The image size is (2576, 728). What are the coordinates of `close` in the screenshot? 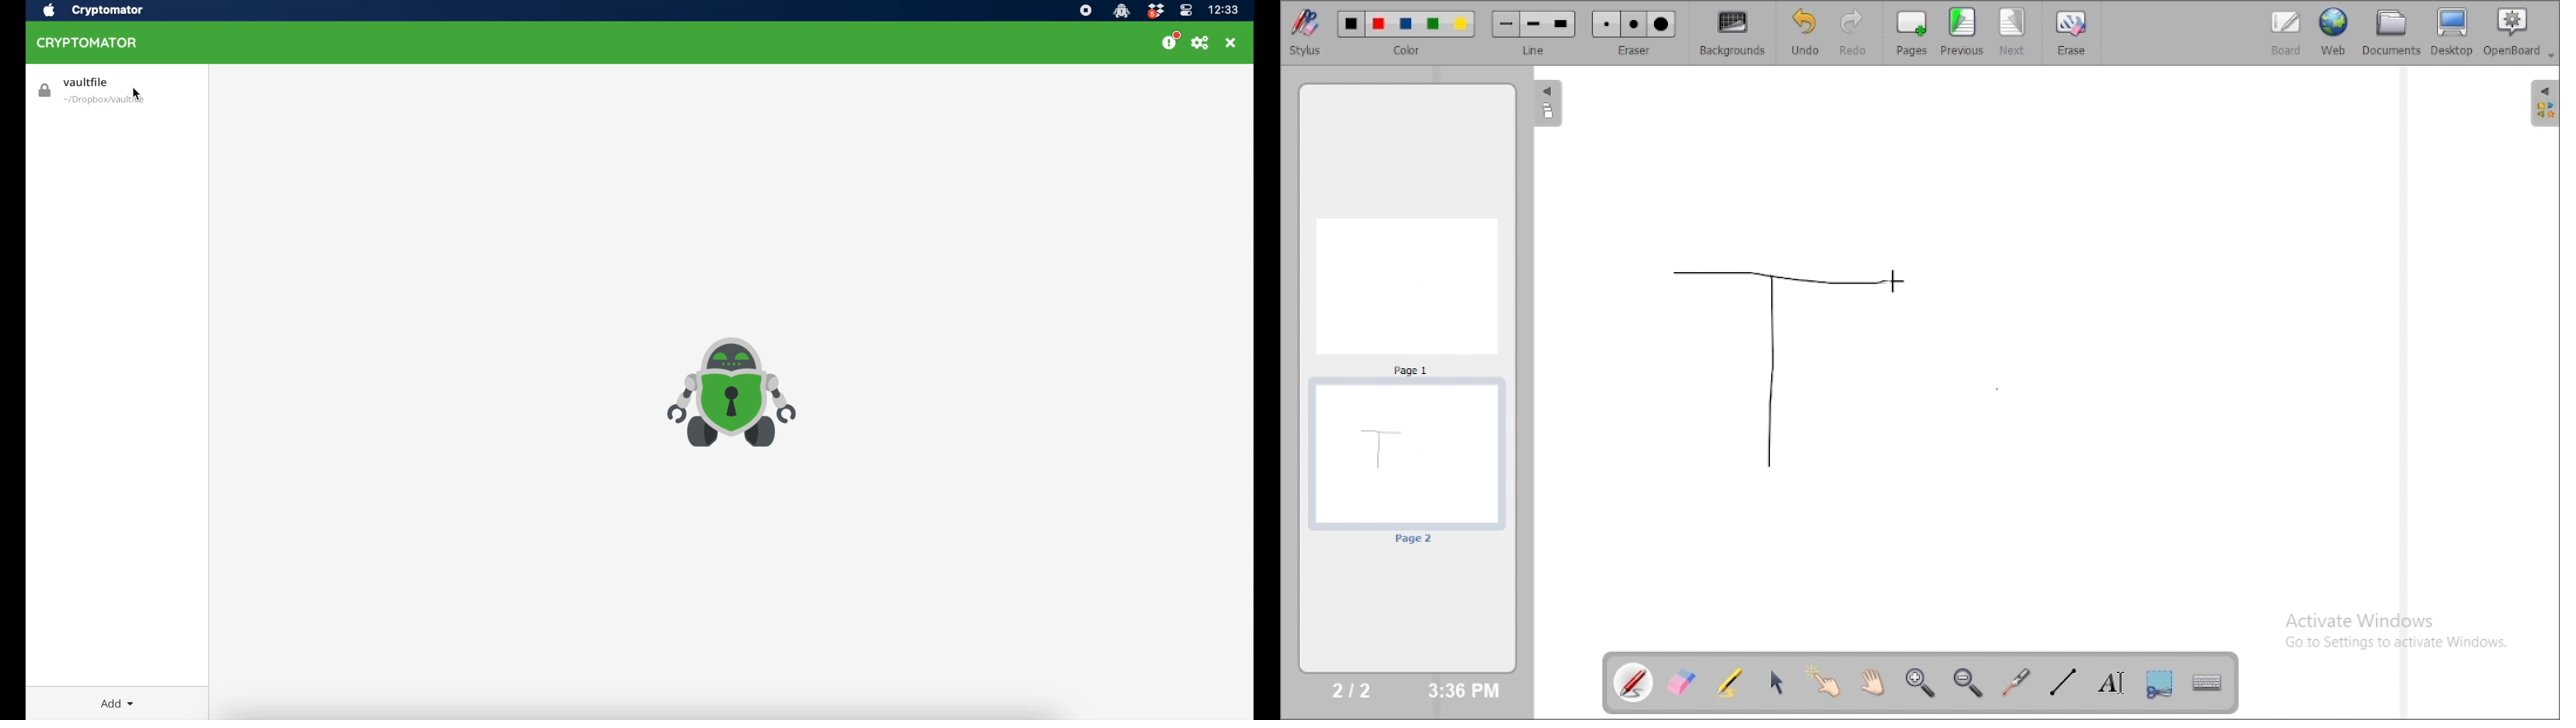 It's located at (1233, 42).